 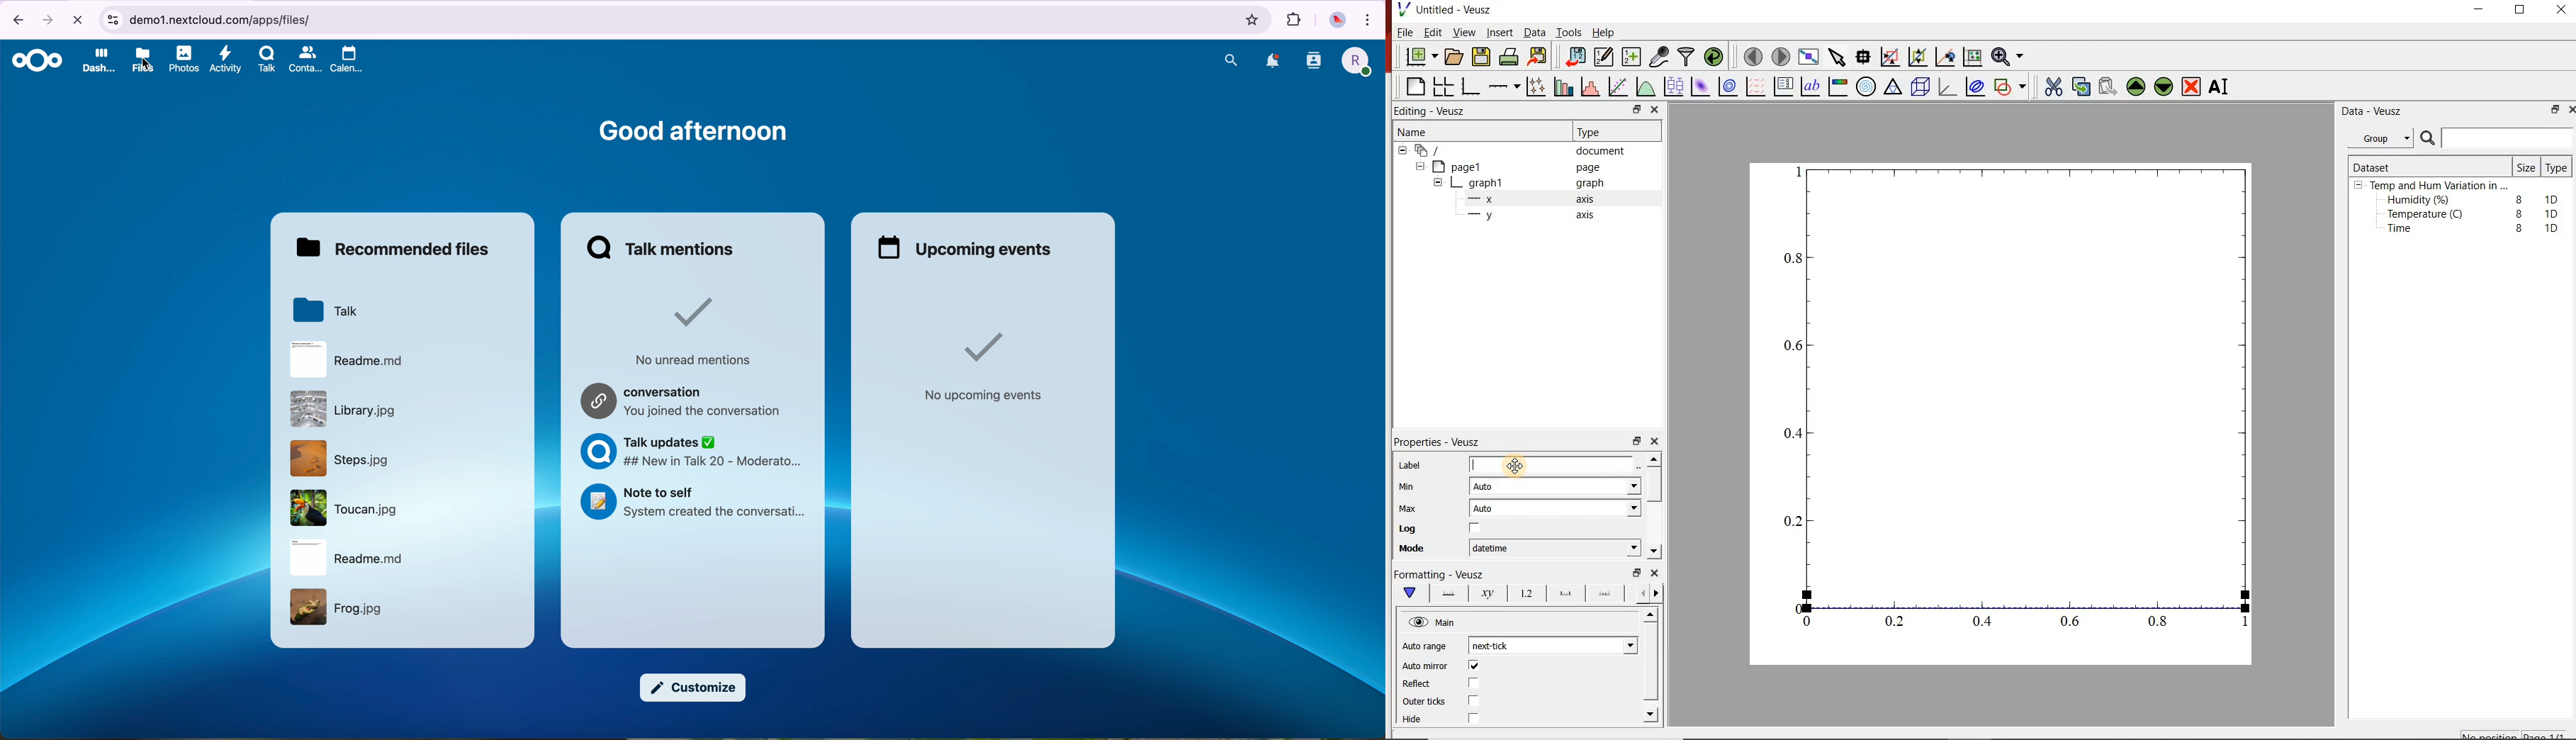 What do you see at coordinates (98, 64) in the screenshot?
I see `dashboard` at bounding box center [98, 64].